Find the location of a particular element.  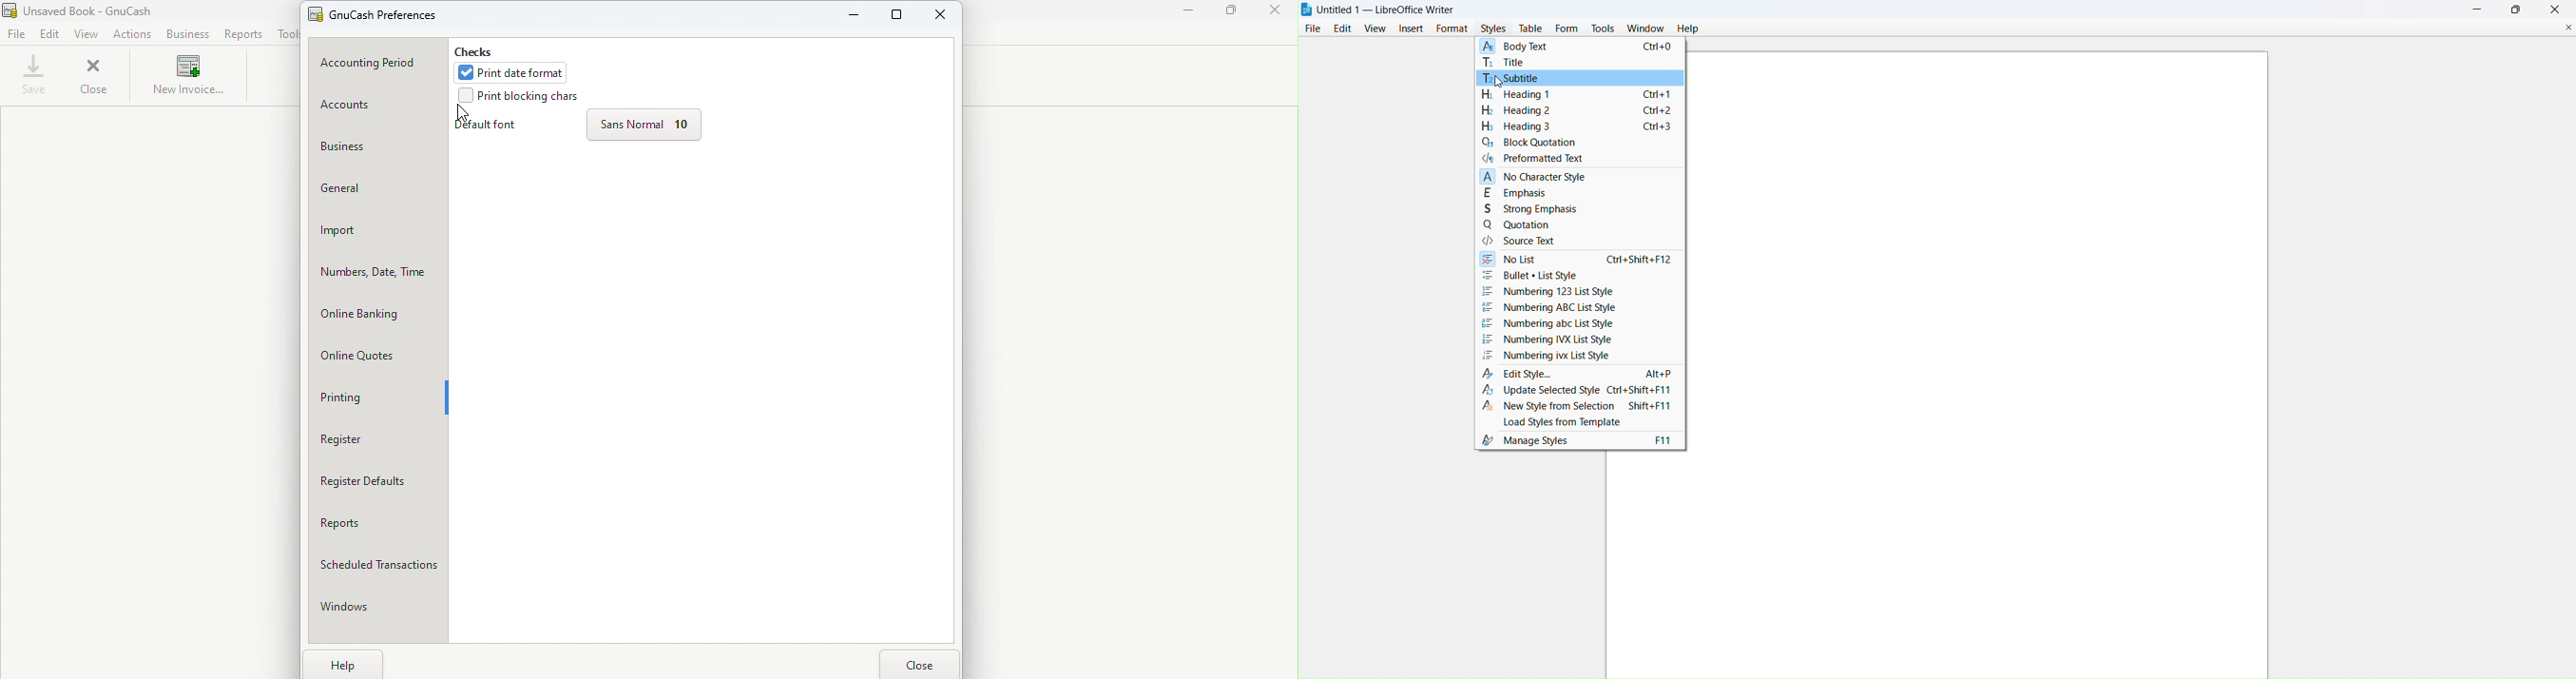

Minimize is located at coordinates (854, 13).